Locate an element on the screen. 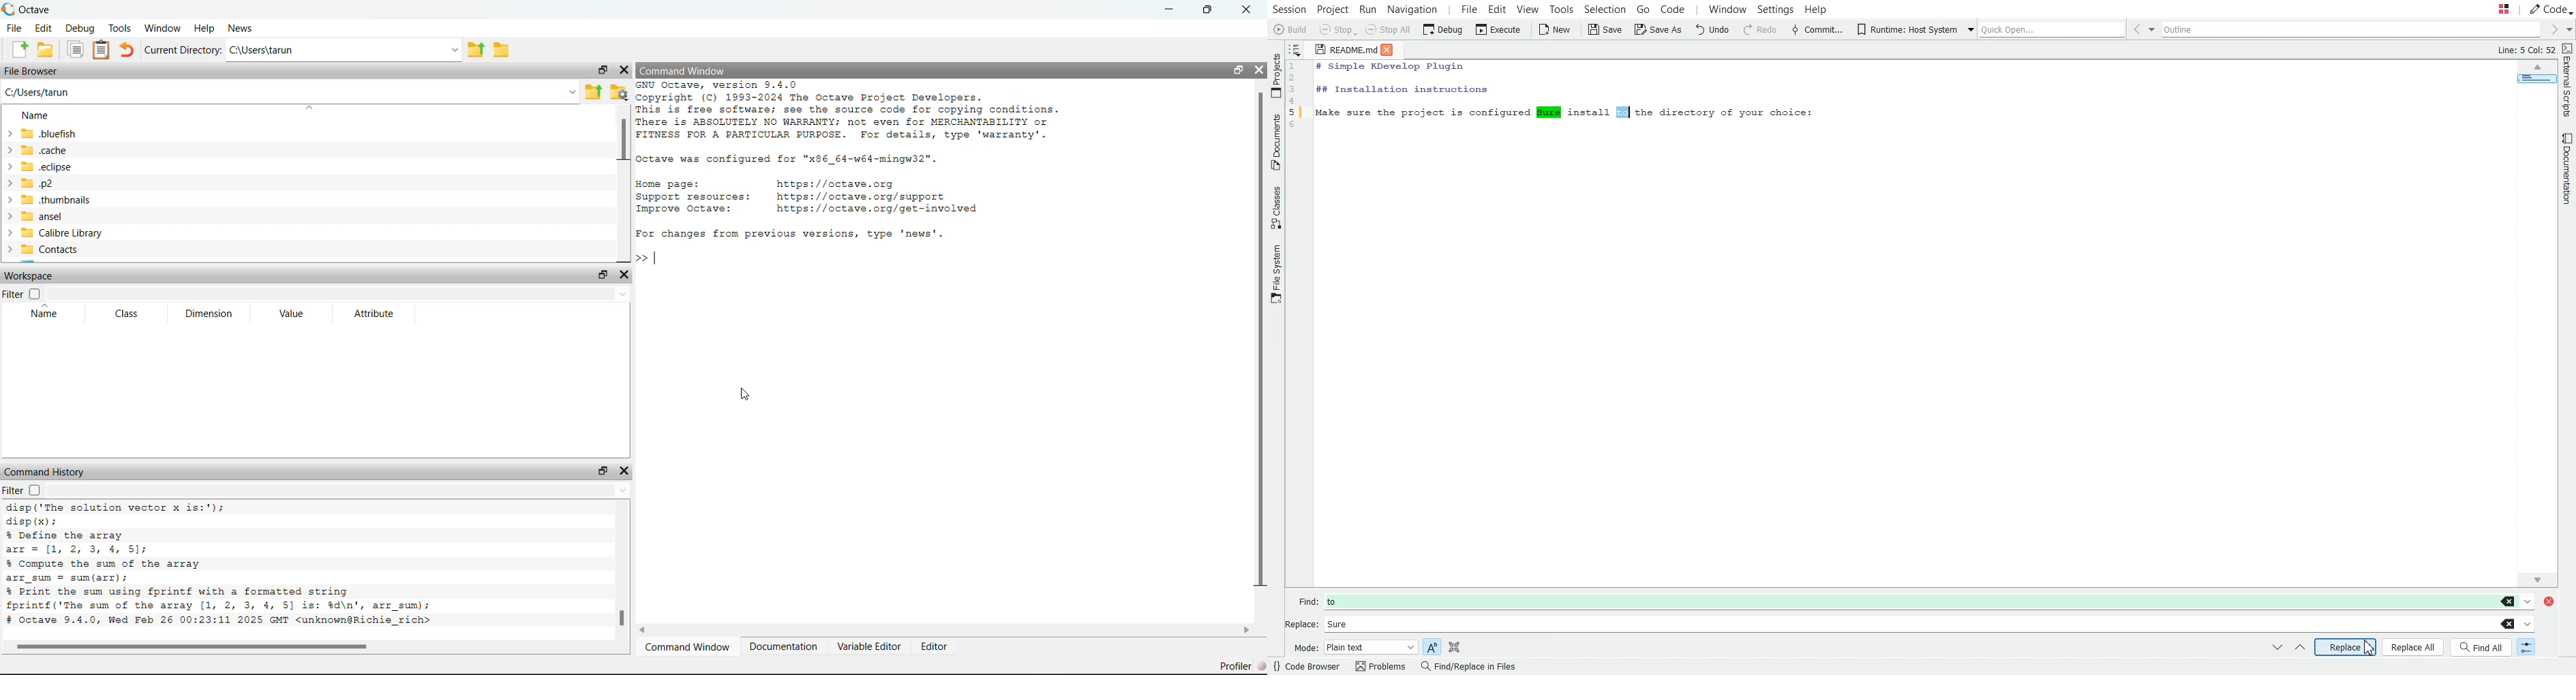 The height and width of the screenshot is (700, 2576). Maximize is located at coordinates (1236, 71).